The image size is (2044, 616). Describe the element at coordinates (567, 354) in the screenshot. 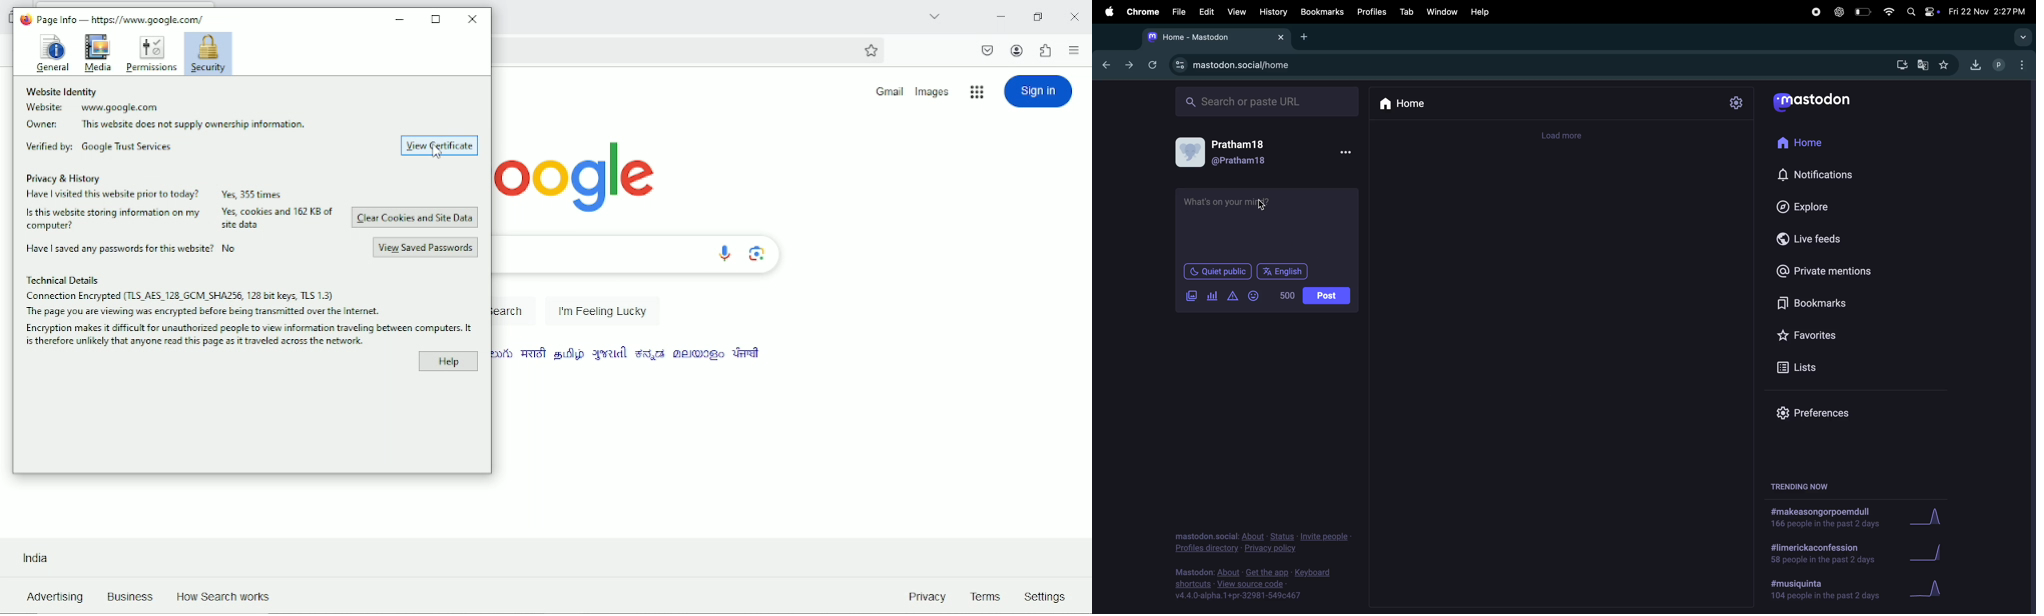

I see `language` at that location.